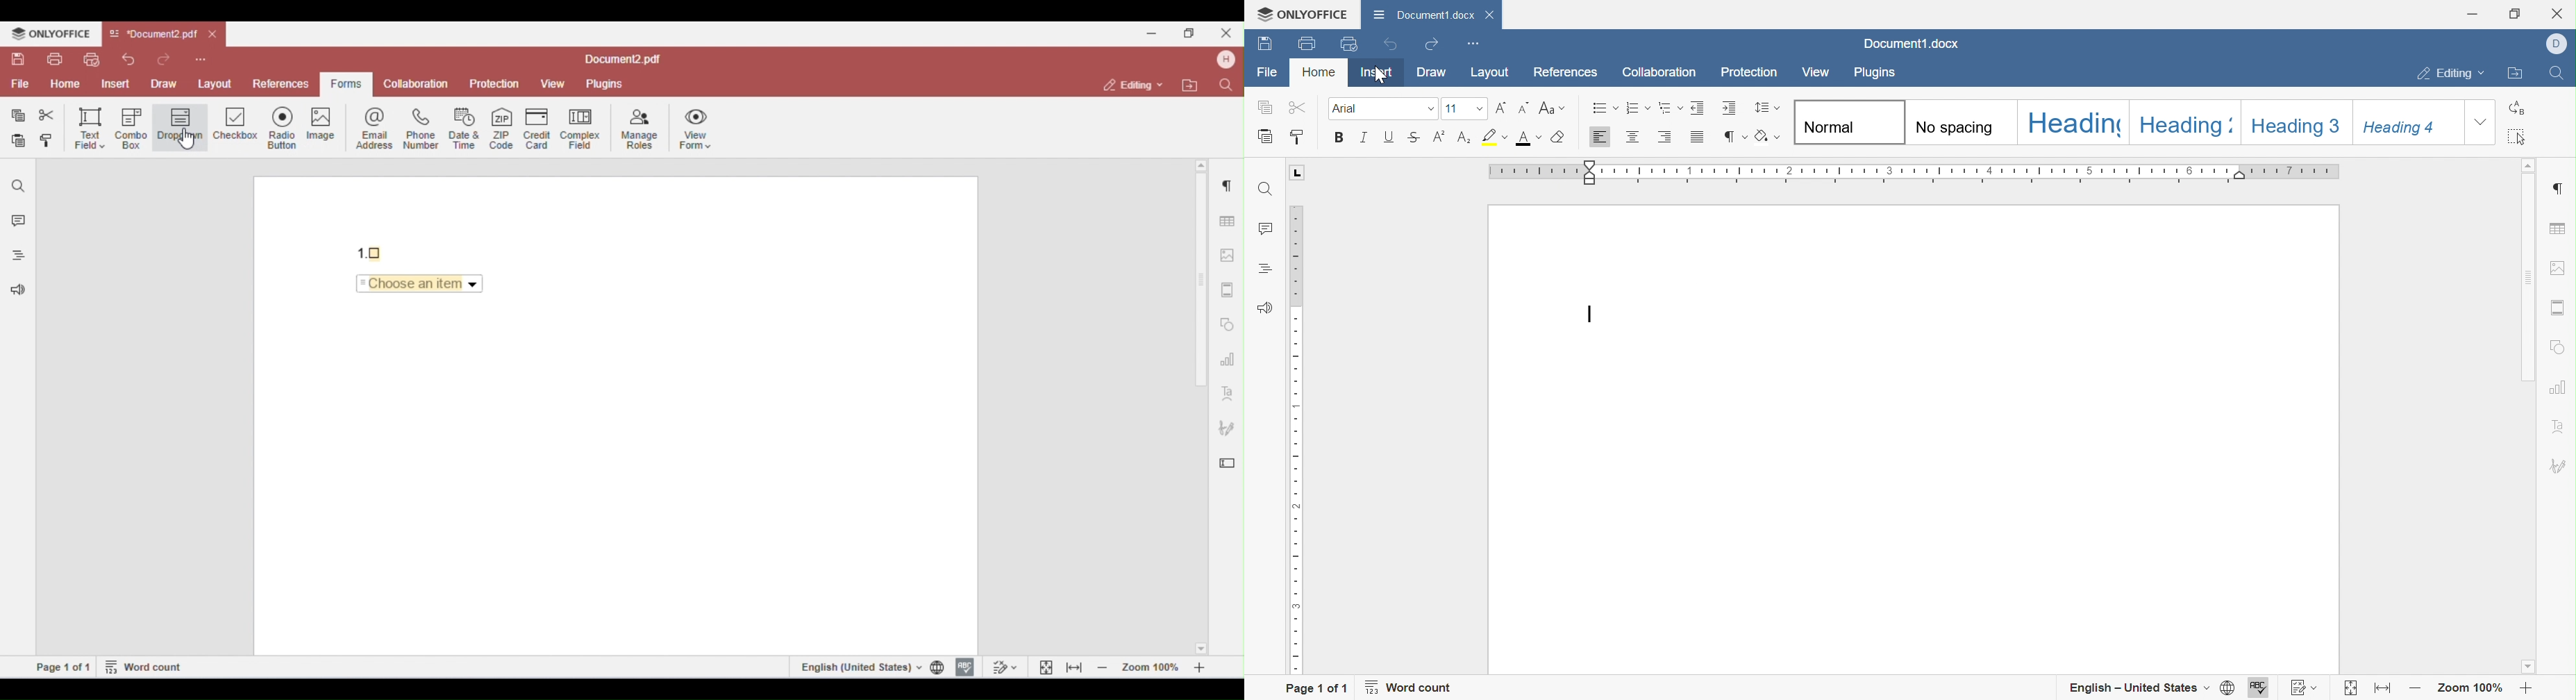  I want to click on Clear style, so click(1556, 138).